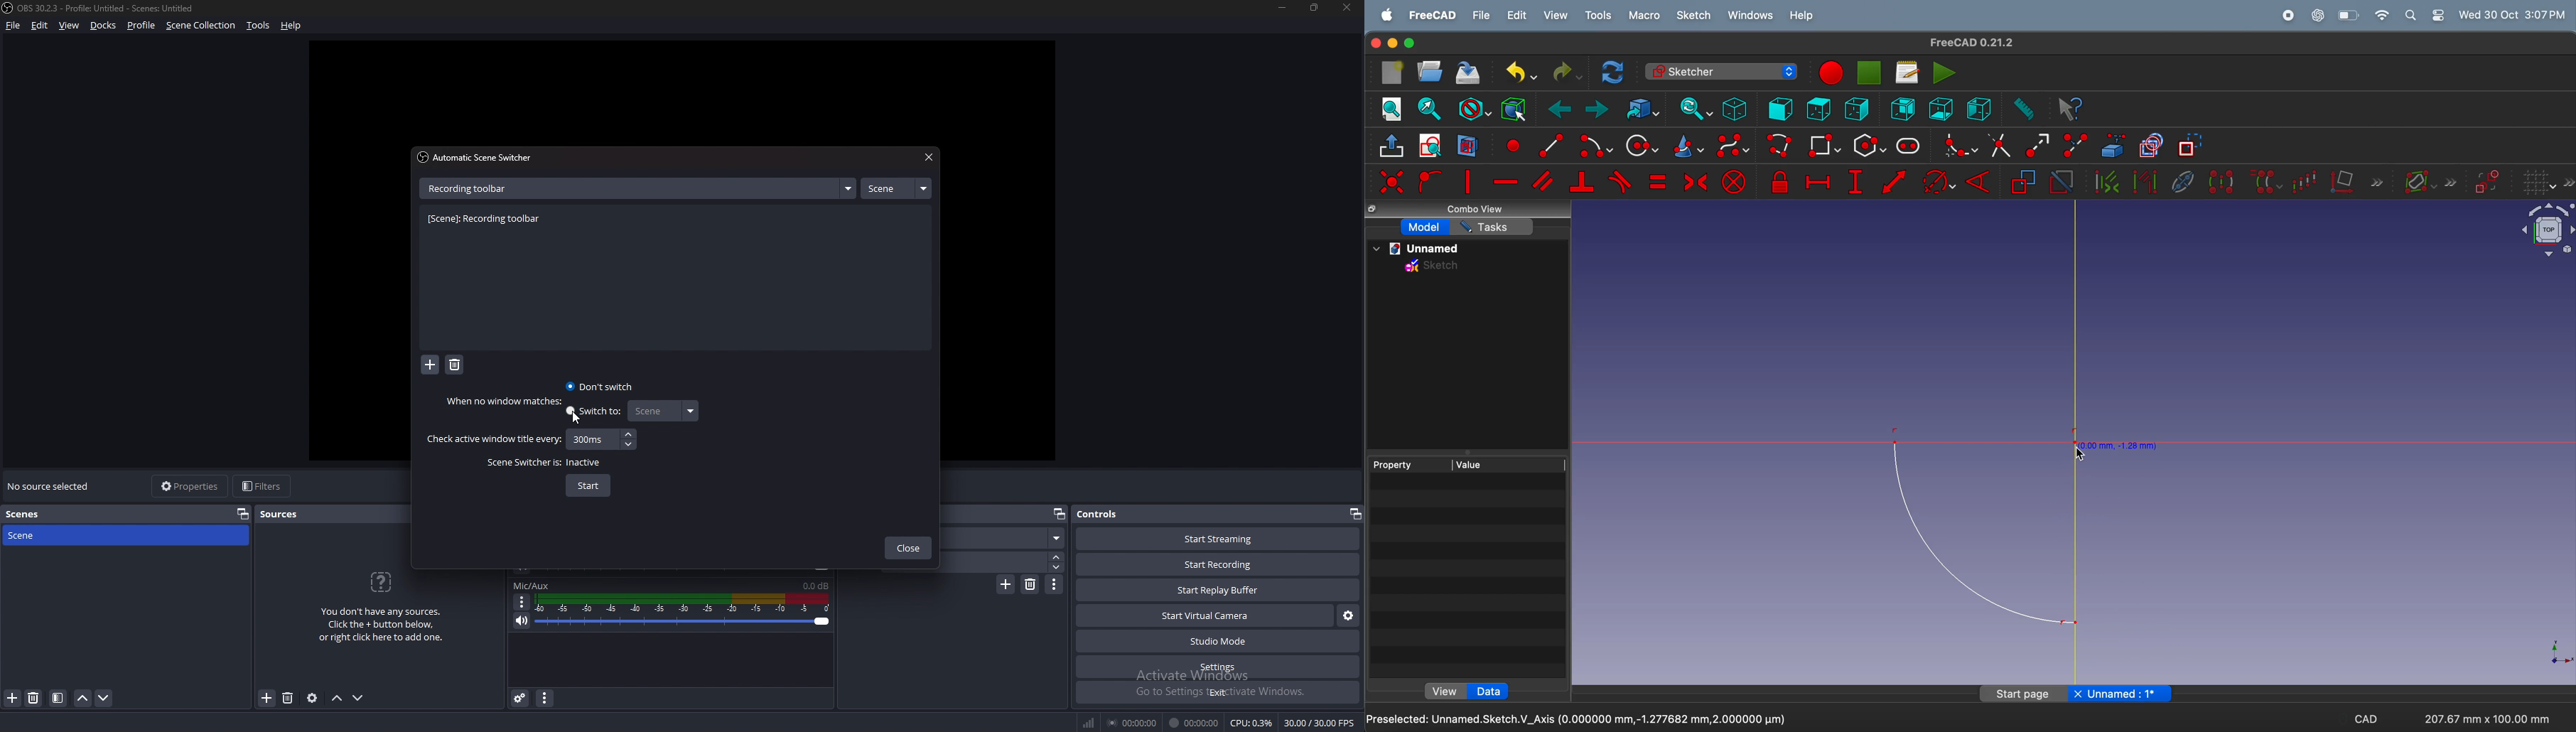 This screenshot has height=756, width=2576. What do you see at coordinates (532, 586) in the screenshot?
I see `mic/aux` at bounding box center [532, 586].